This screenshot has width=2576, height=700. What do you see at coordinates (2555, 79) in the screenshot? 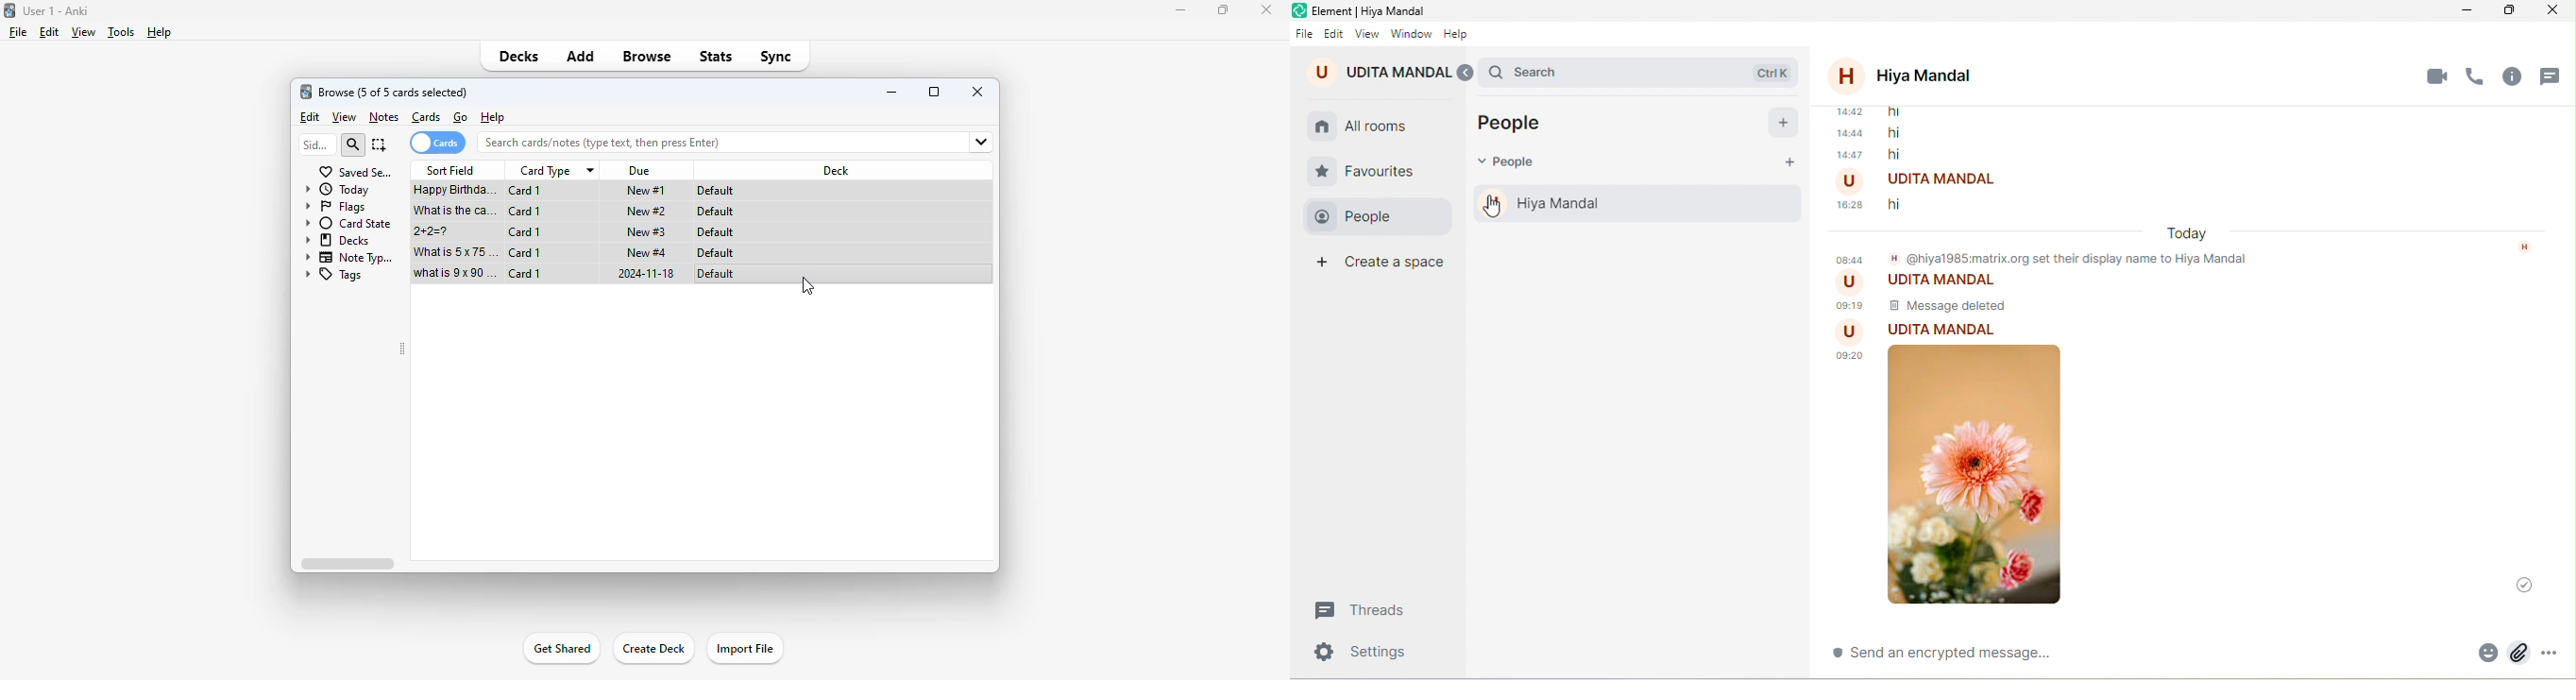
I see `threads` at bounding box center [2555, 79].